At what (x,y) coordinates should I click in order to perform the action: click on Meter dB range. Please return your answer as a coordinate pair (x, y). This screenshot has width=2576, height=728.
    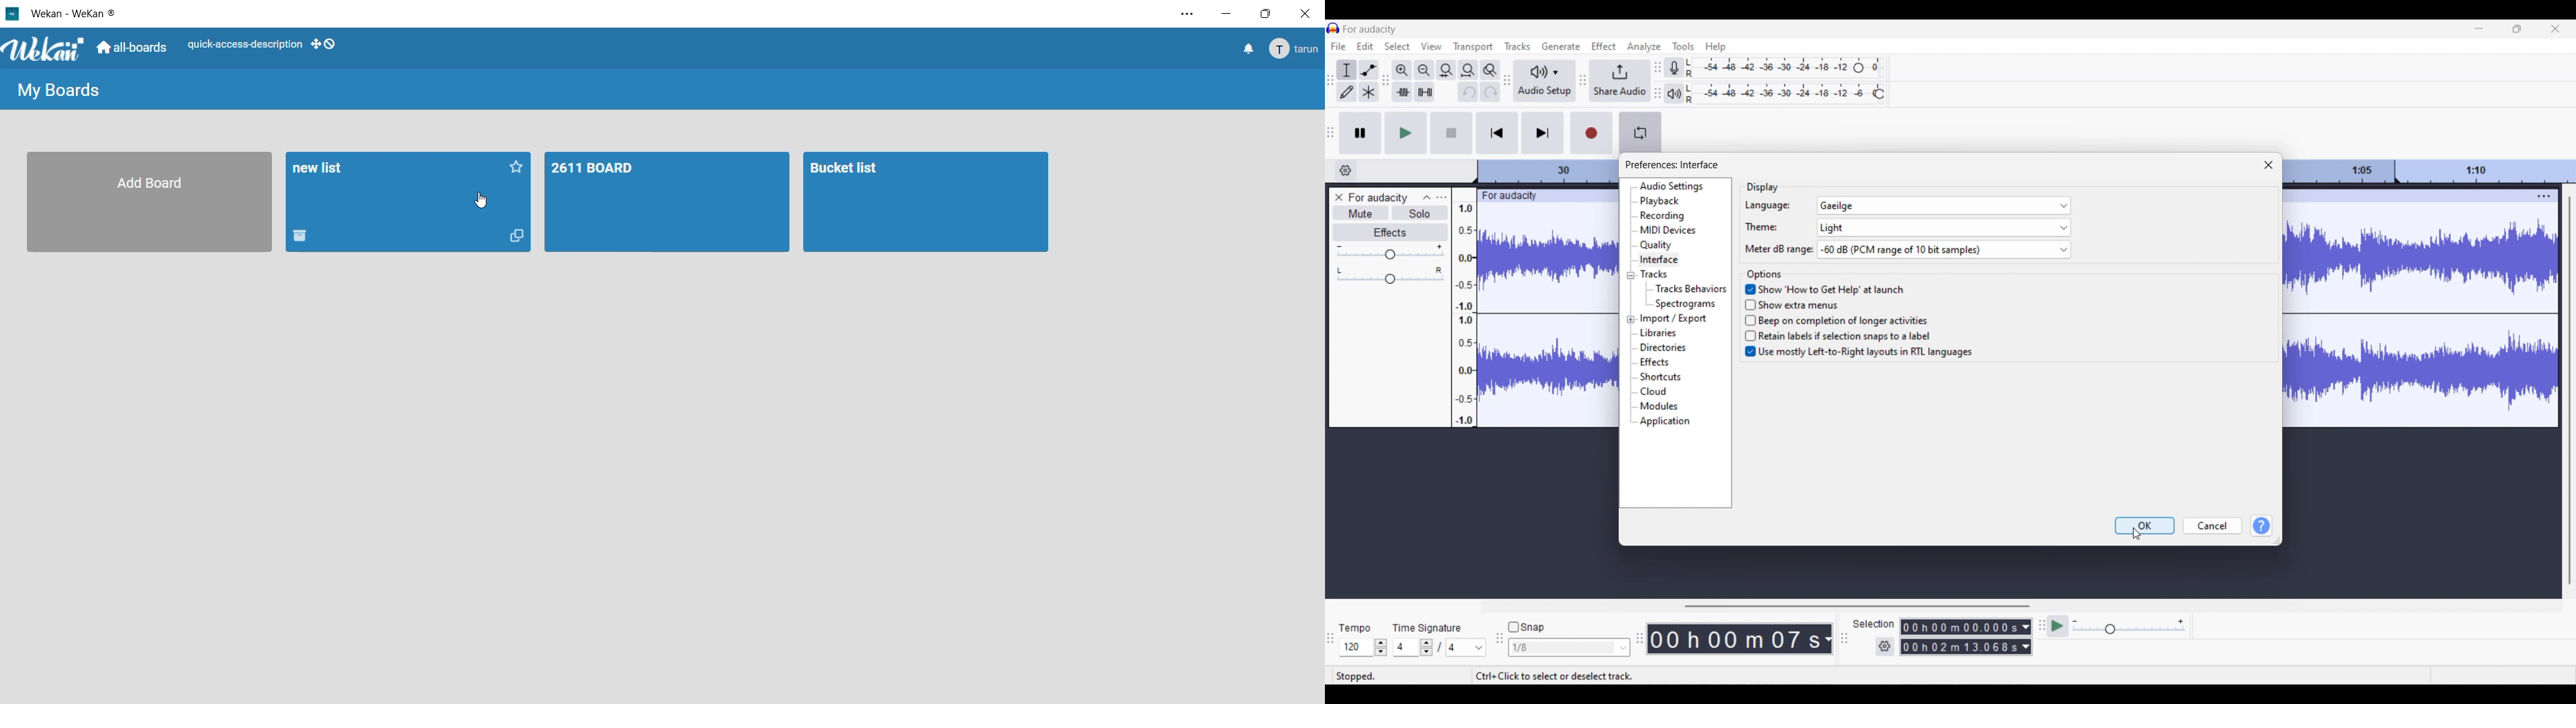
    Looking at the image, I should click on (1775, 250).